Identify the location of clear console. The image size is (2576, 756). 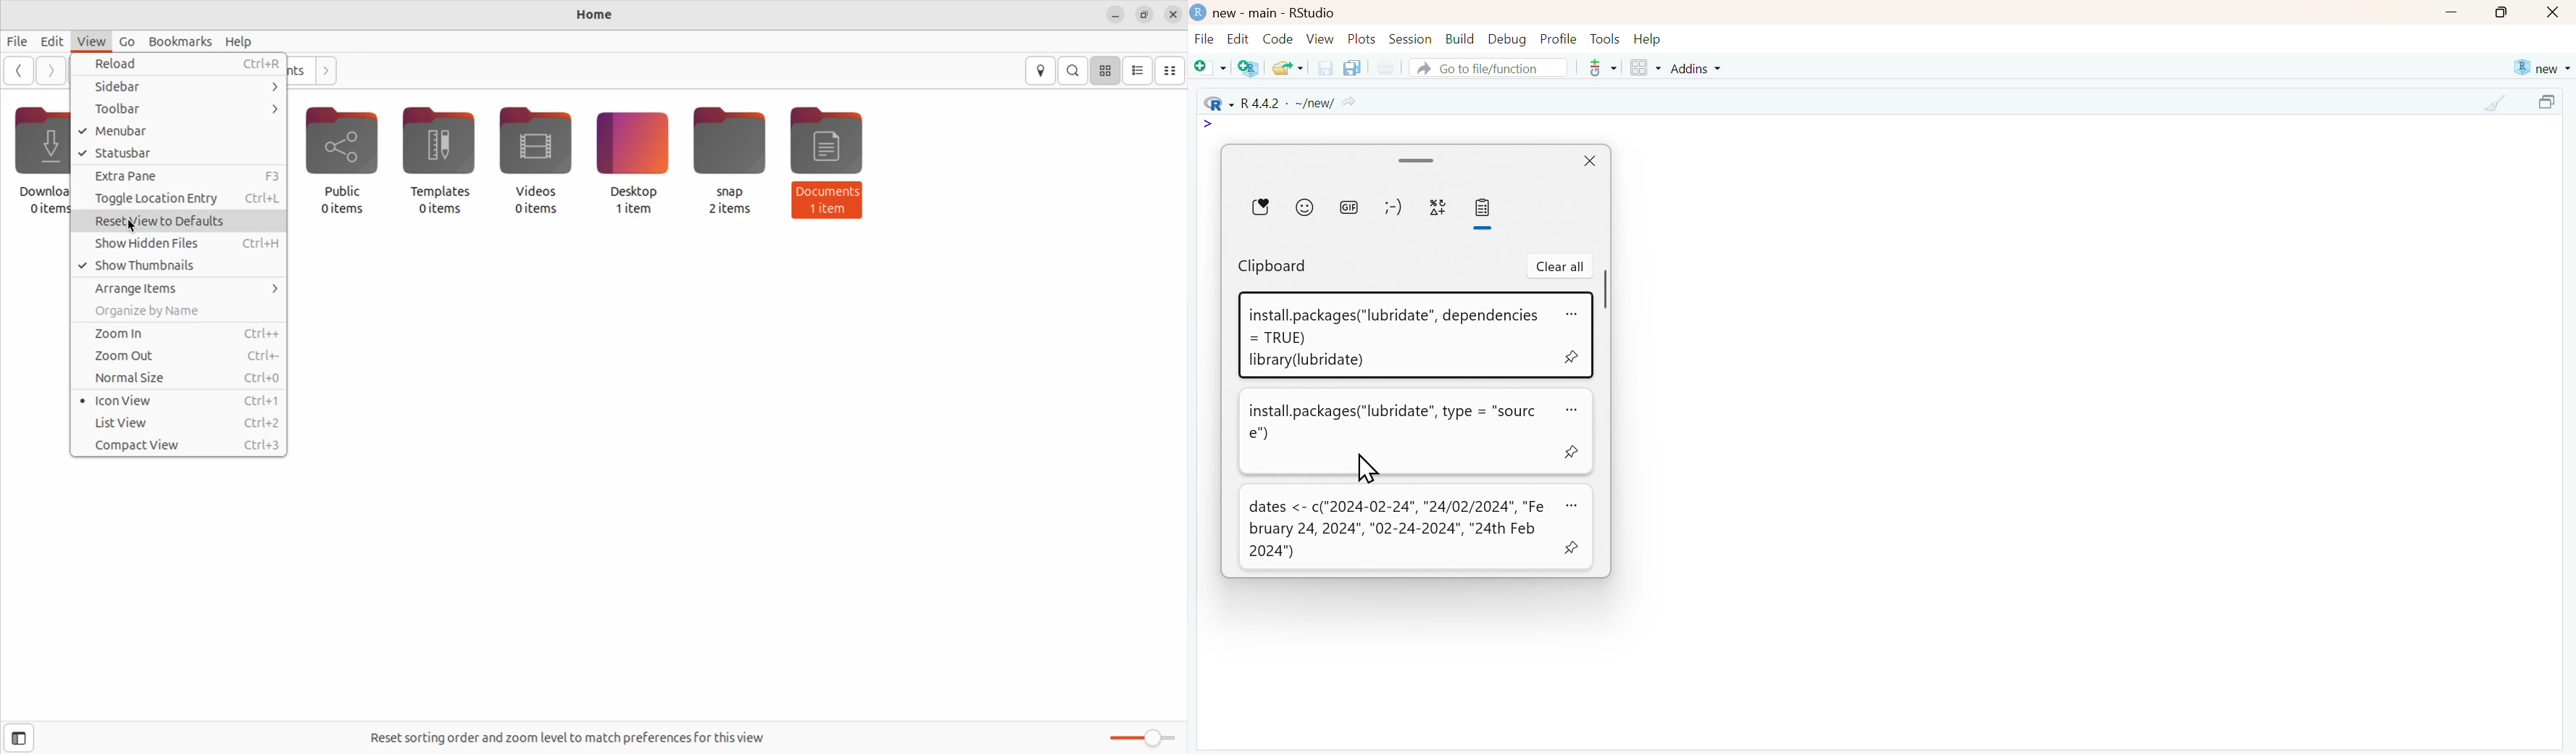
(2496, 104).